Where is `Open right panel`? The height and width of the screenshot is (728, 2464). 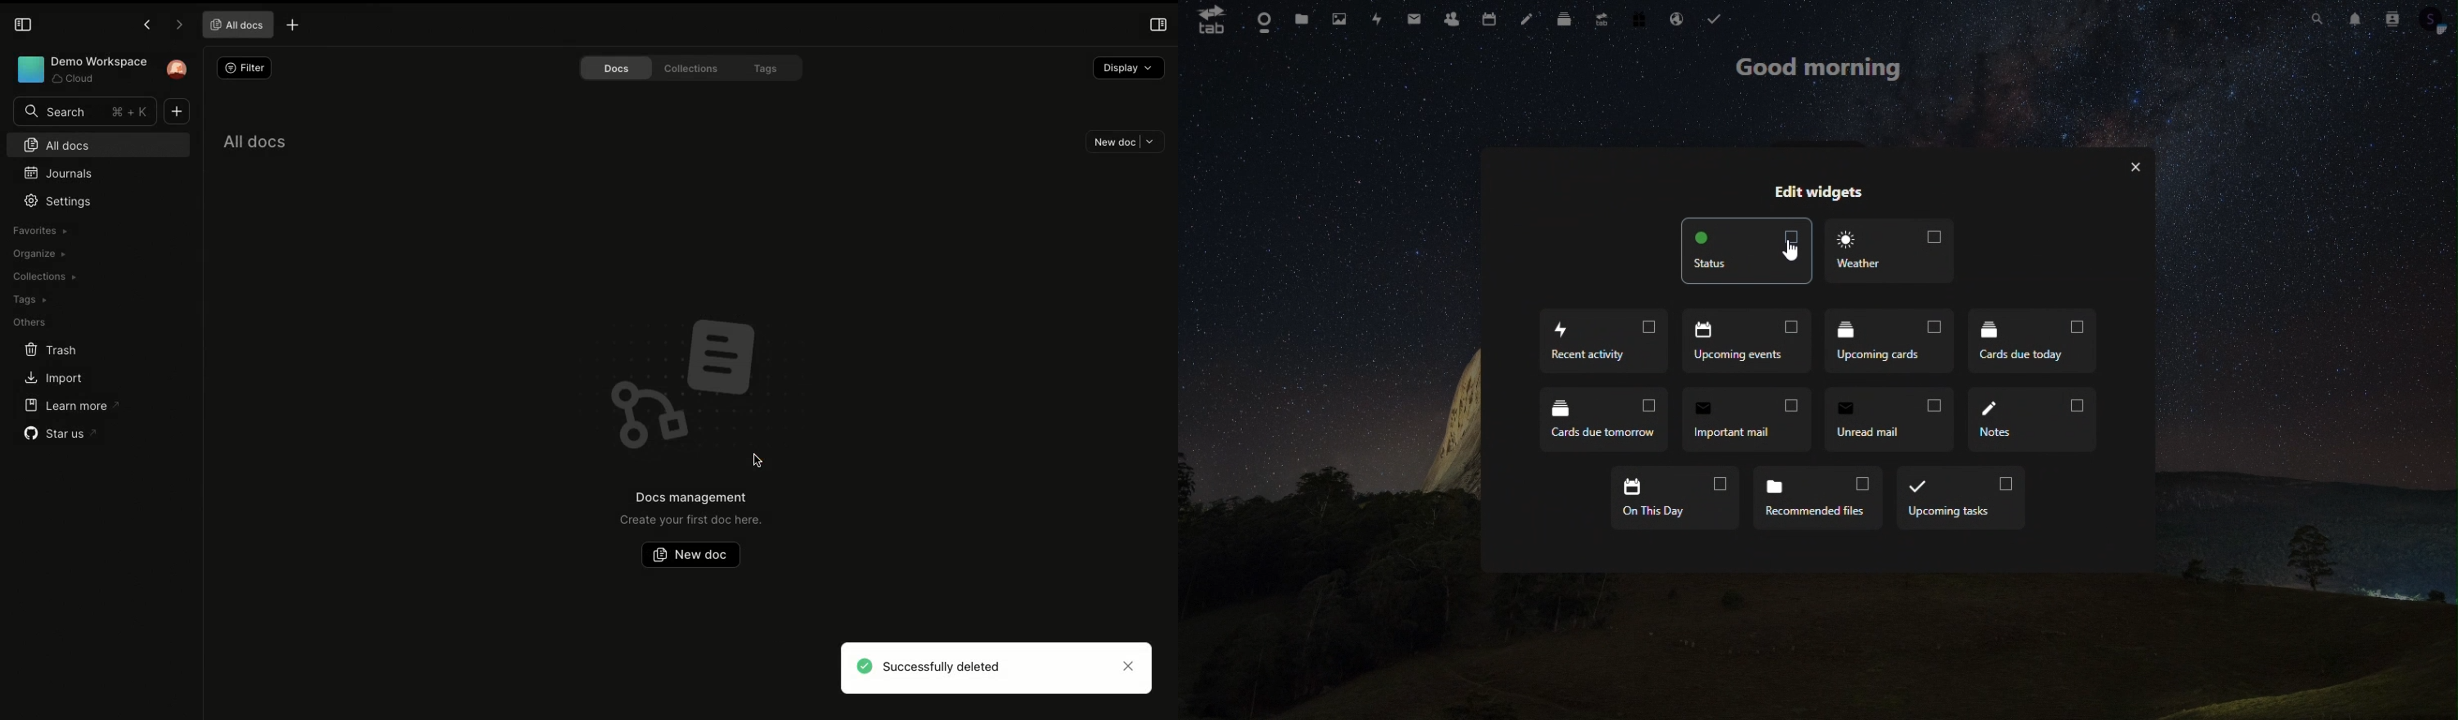 Open right panel is located at coordinates (1158, 25).